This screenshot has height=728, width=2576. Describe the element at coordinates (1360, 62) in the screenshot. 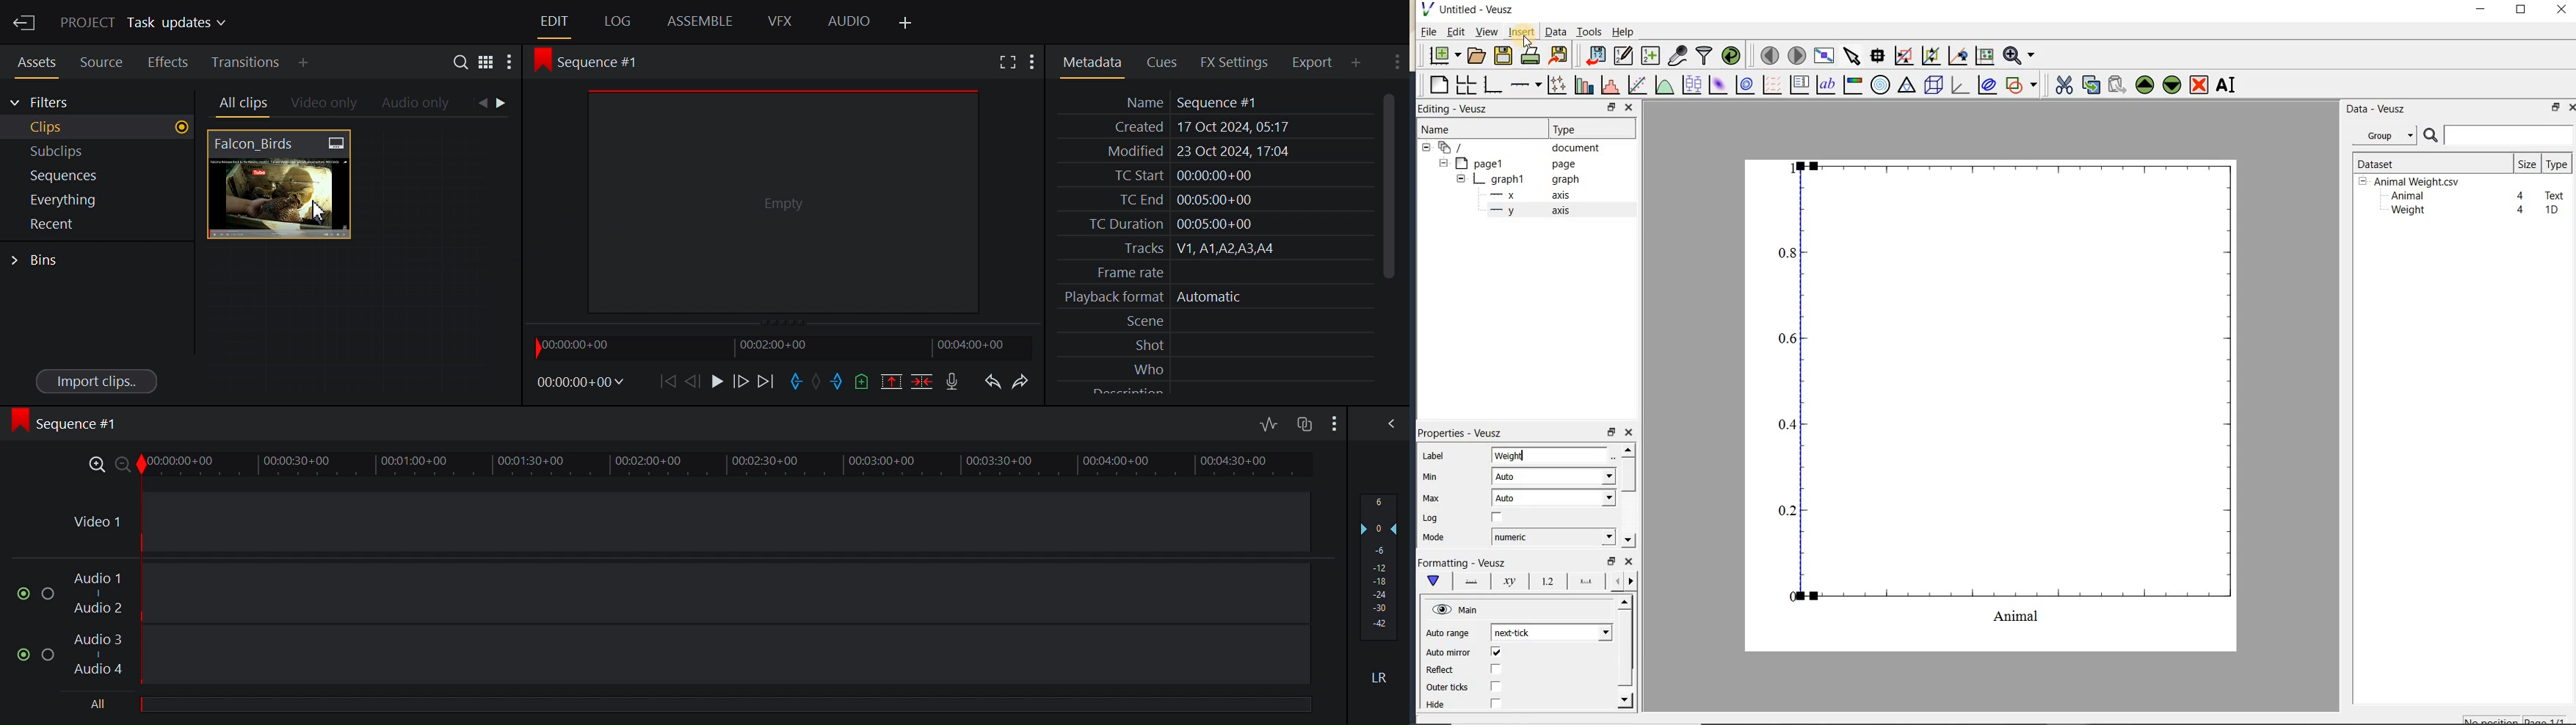

I see `Add Panle` at that location.